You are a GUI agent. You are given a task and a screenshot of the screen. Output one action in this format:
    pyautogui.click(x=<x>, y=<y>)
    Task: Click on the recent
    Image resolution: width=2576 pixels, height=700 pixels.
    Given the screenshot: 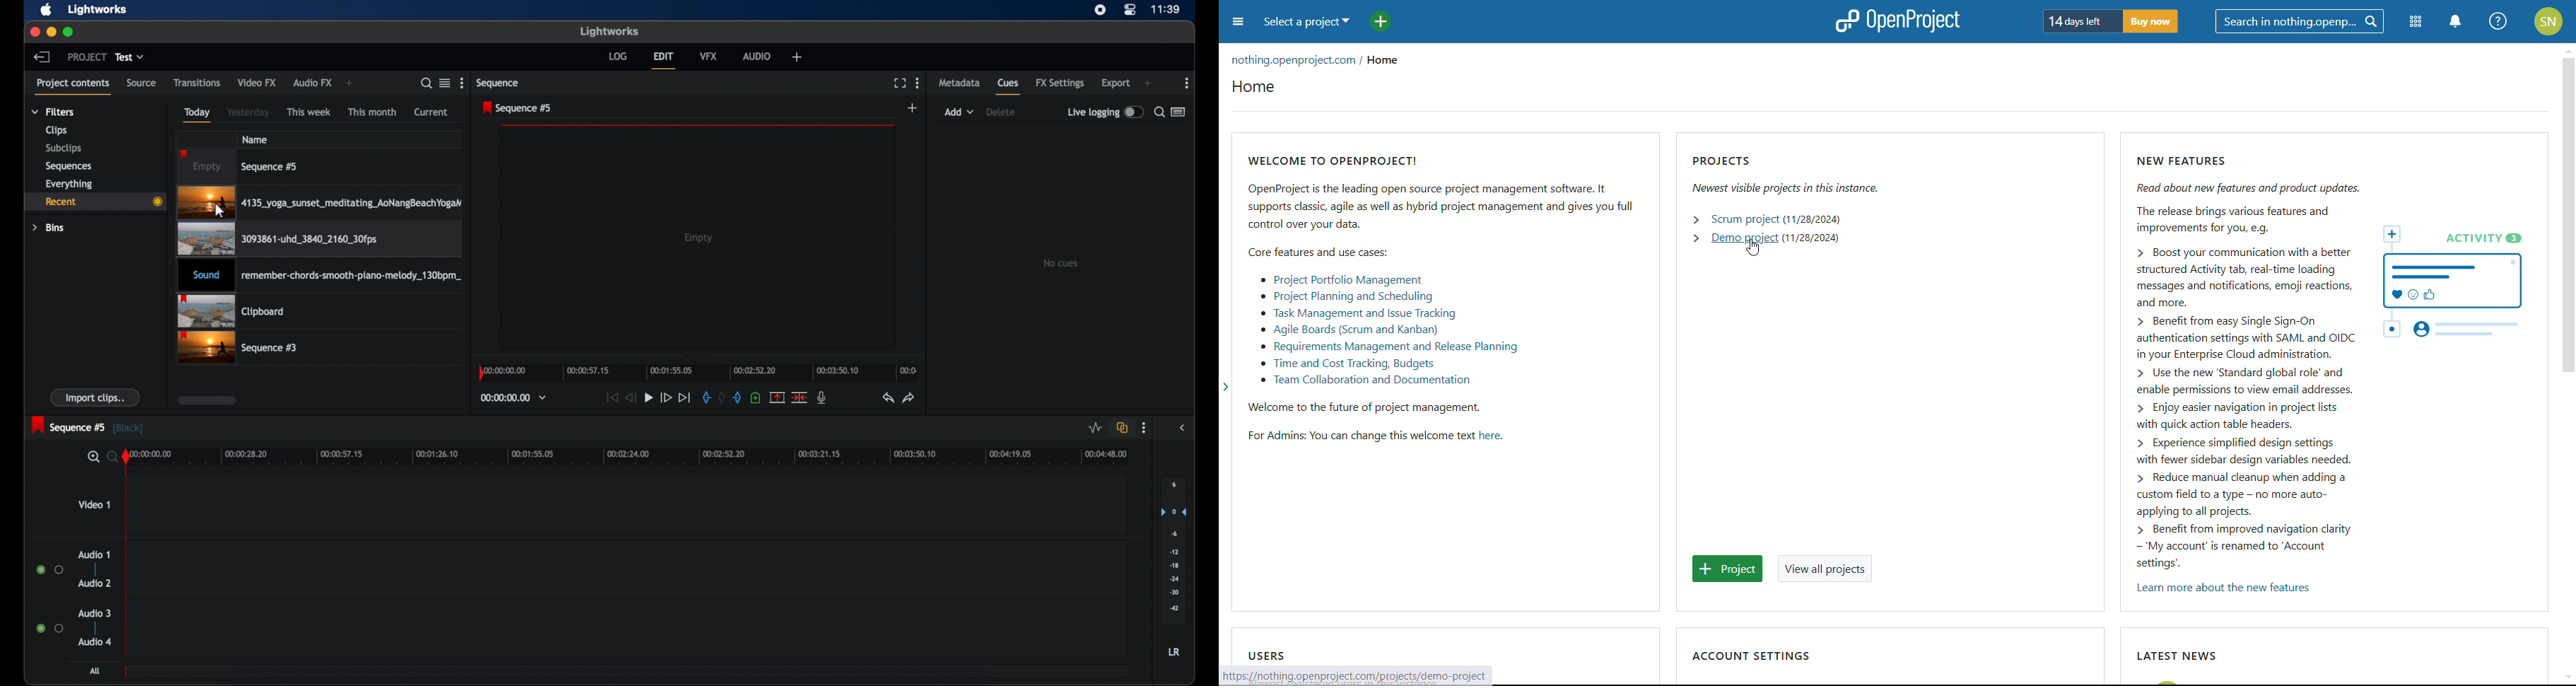 What is the action you would take?
    pyautogui.click(x=95, y=202)
    